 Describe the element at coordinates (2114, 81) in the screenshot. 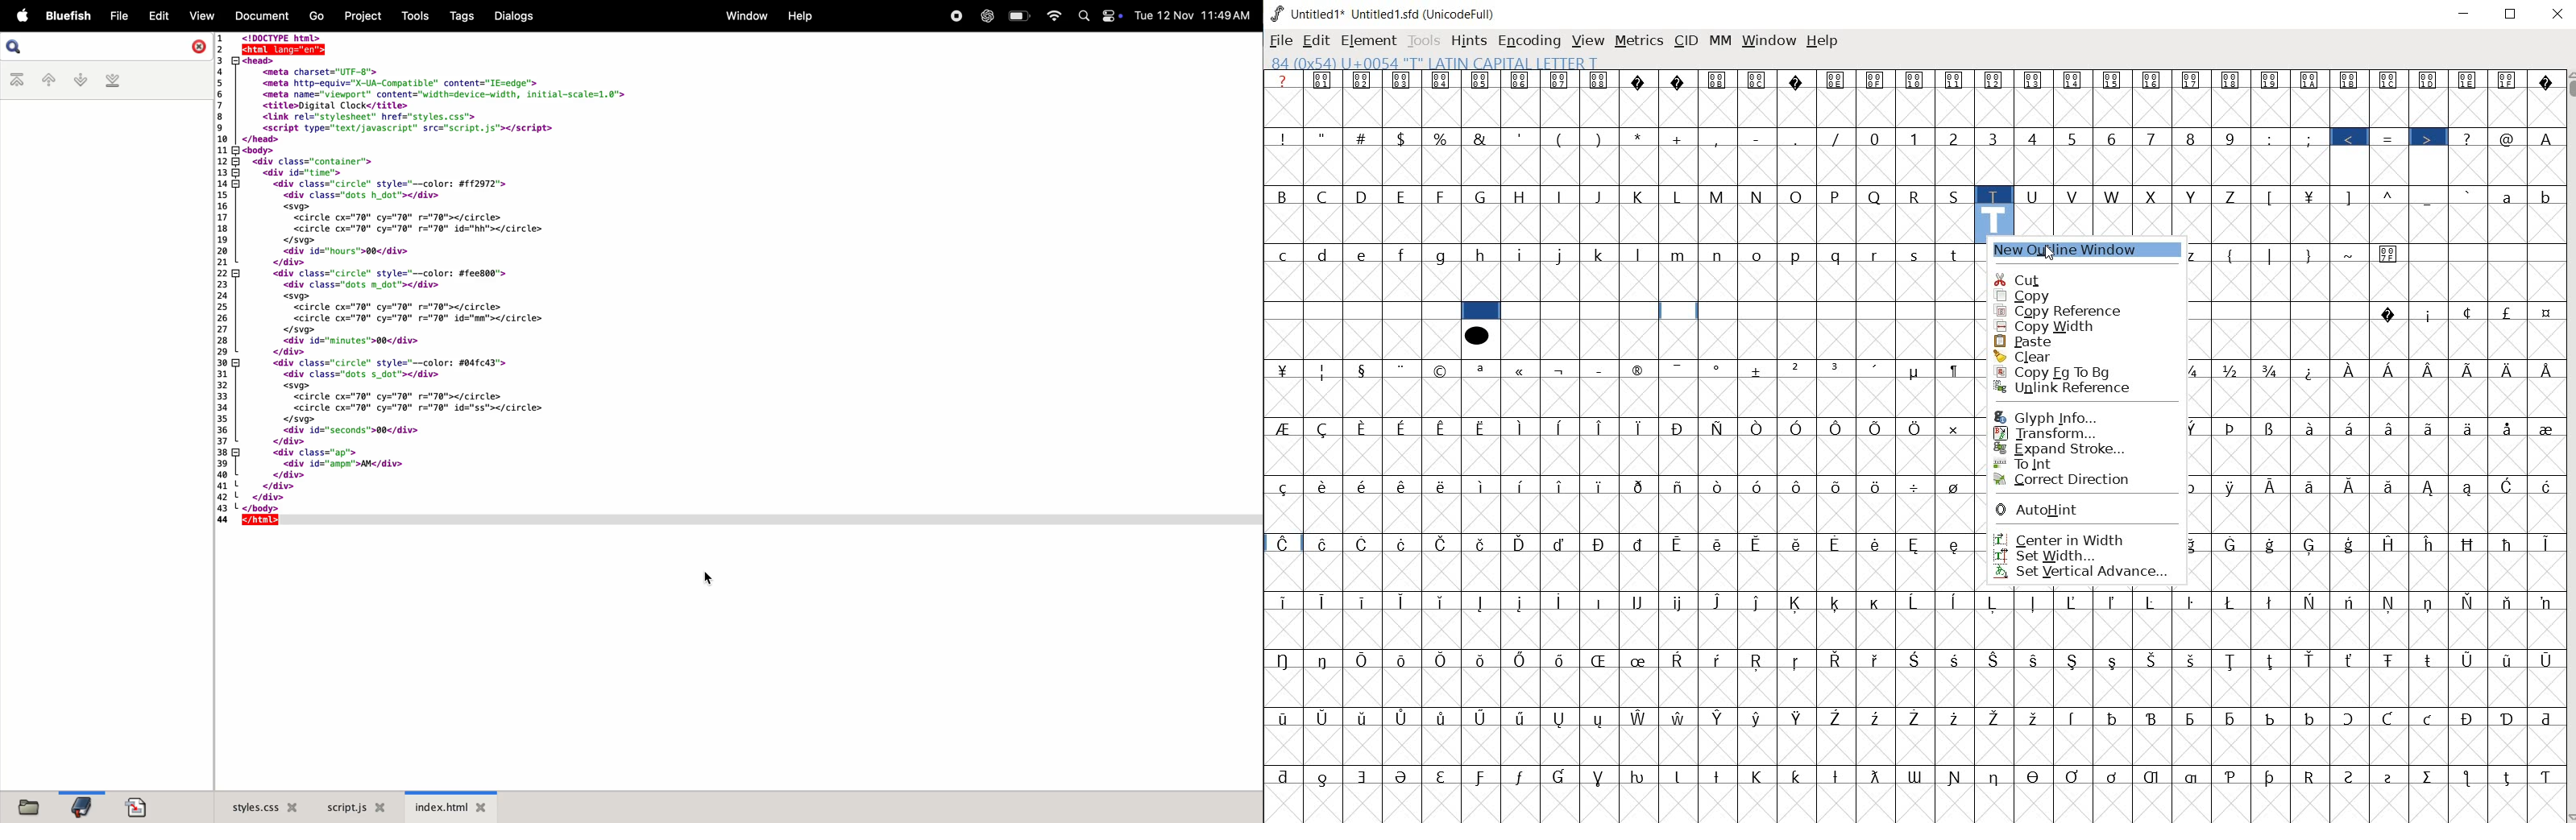

I see `Symbol` at that location.